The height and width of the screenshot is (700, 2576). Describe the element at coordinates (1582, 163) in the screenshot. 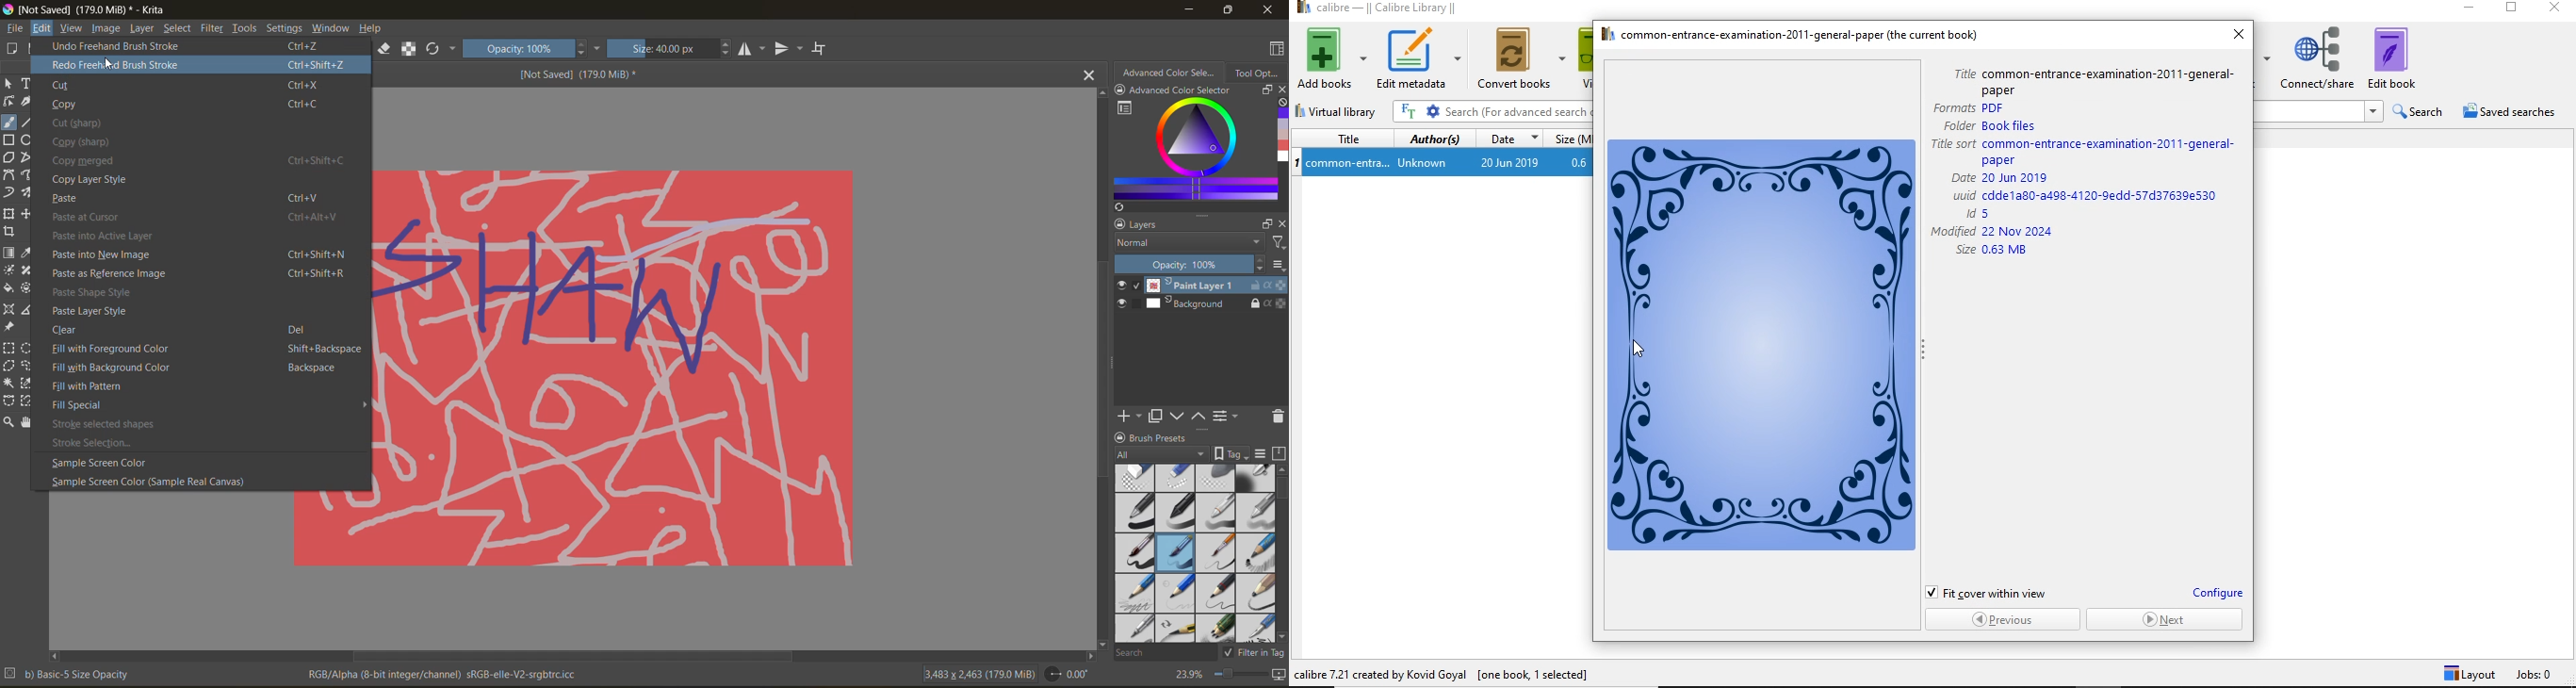

I see `0.6` at that location.